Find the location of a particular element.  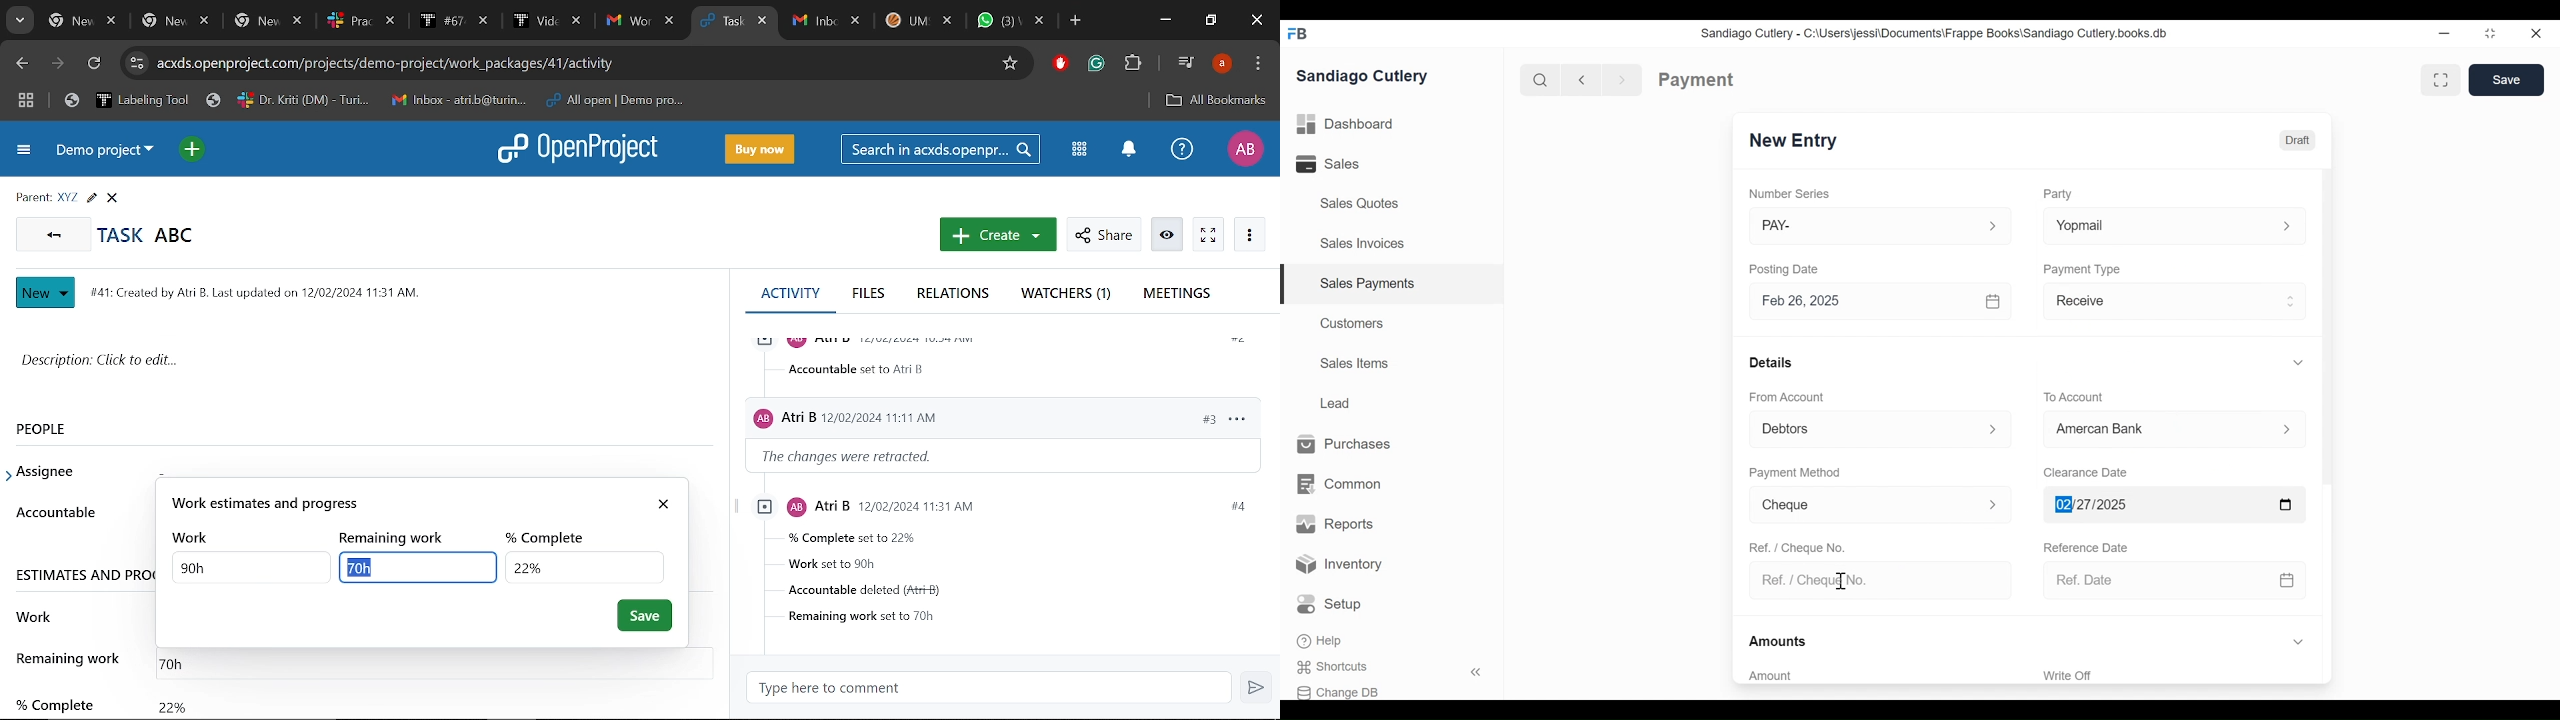

Other tabs is located at coordinates (918, 20).